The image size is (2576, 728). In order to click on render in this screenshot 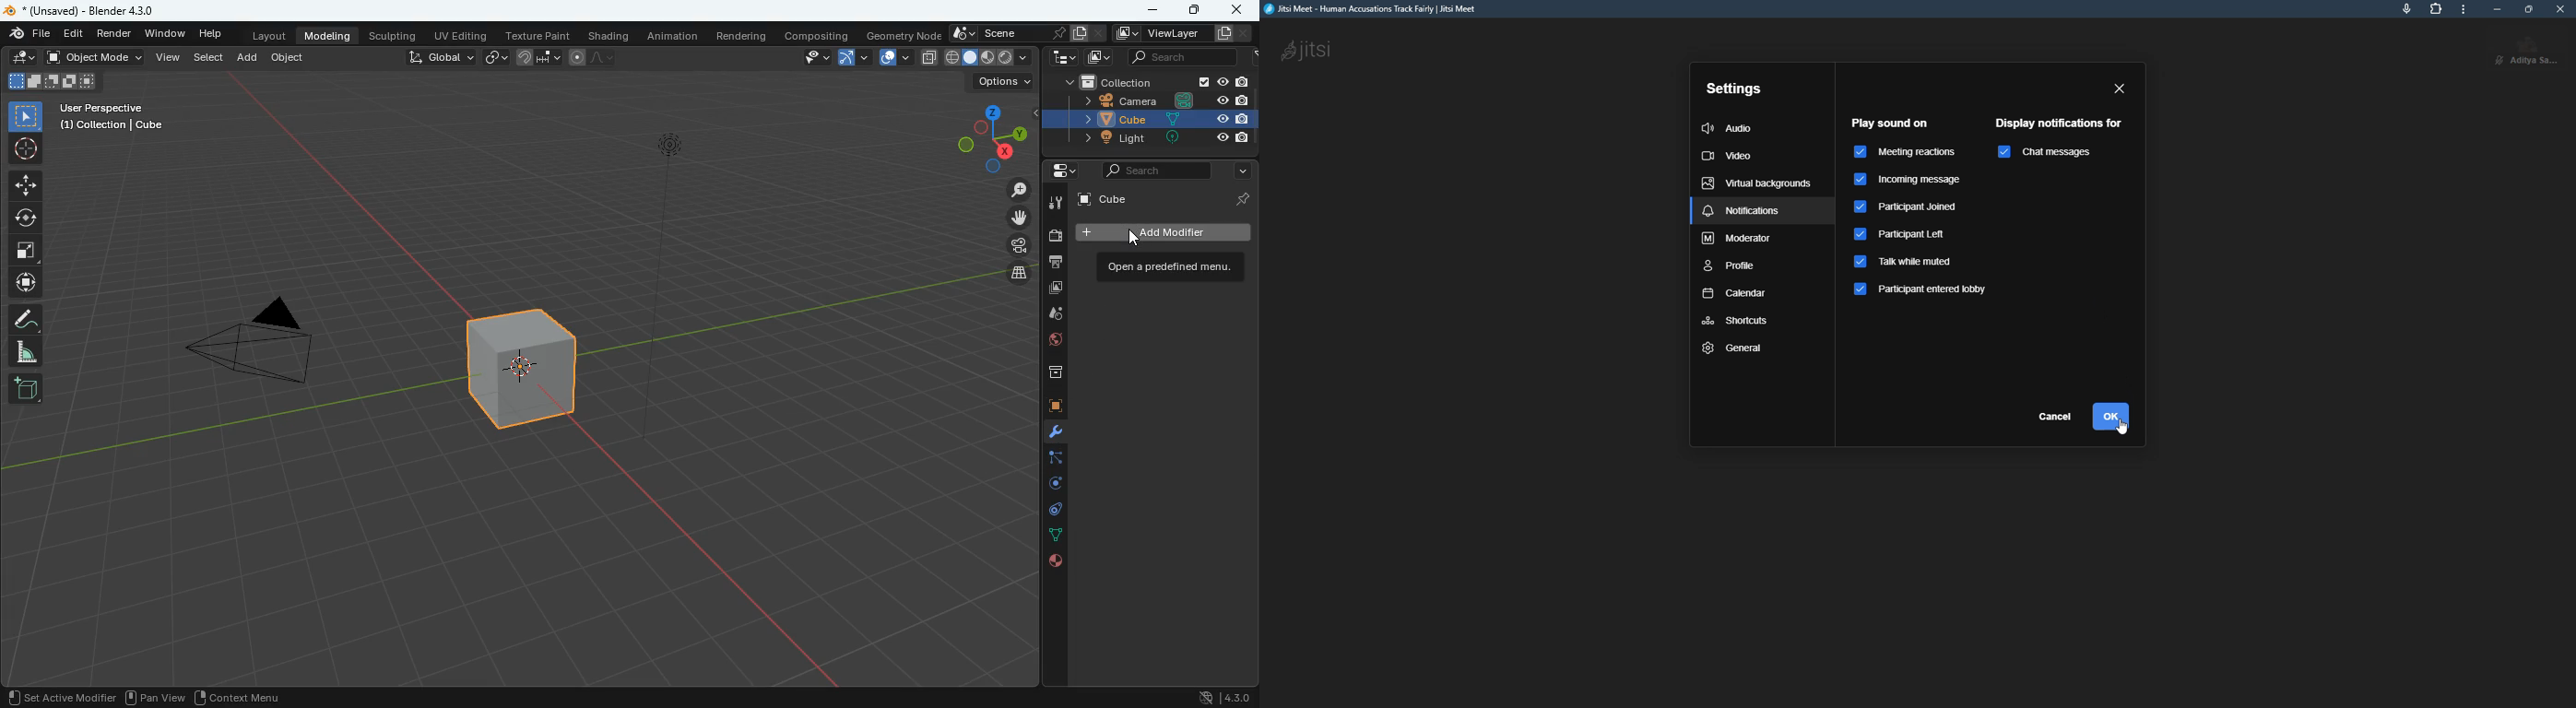, I will do `click(116, 34)`.